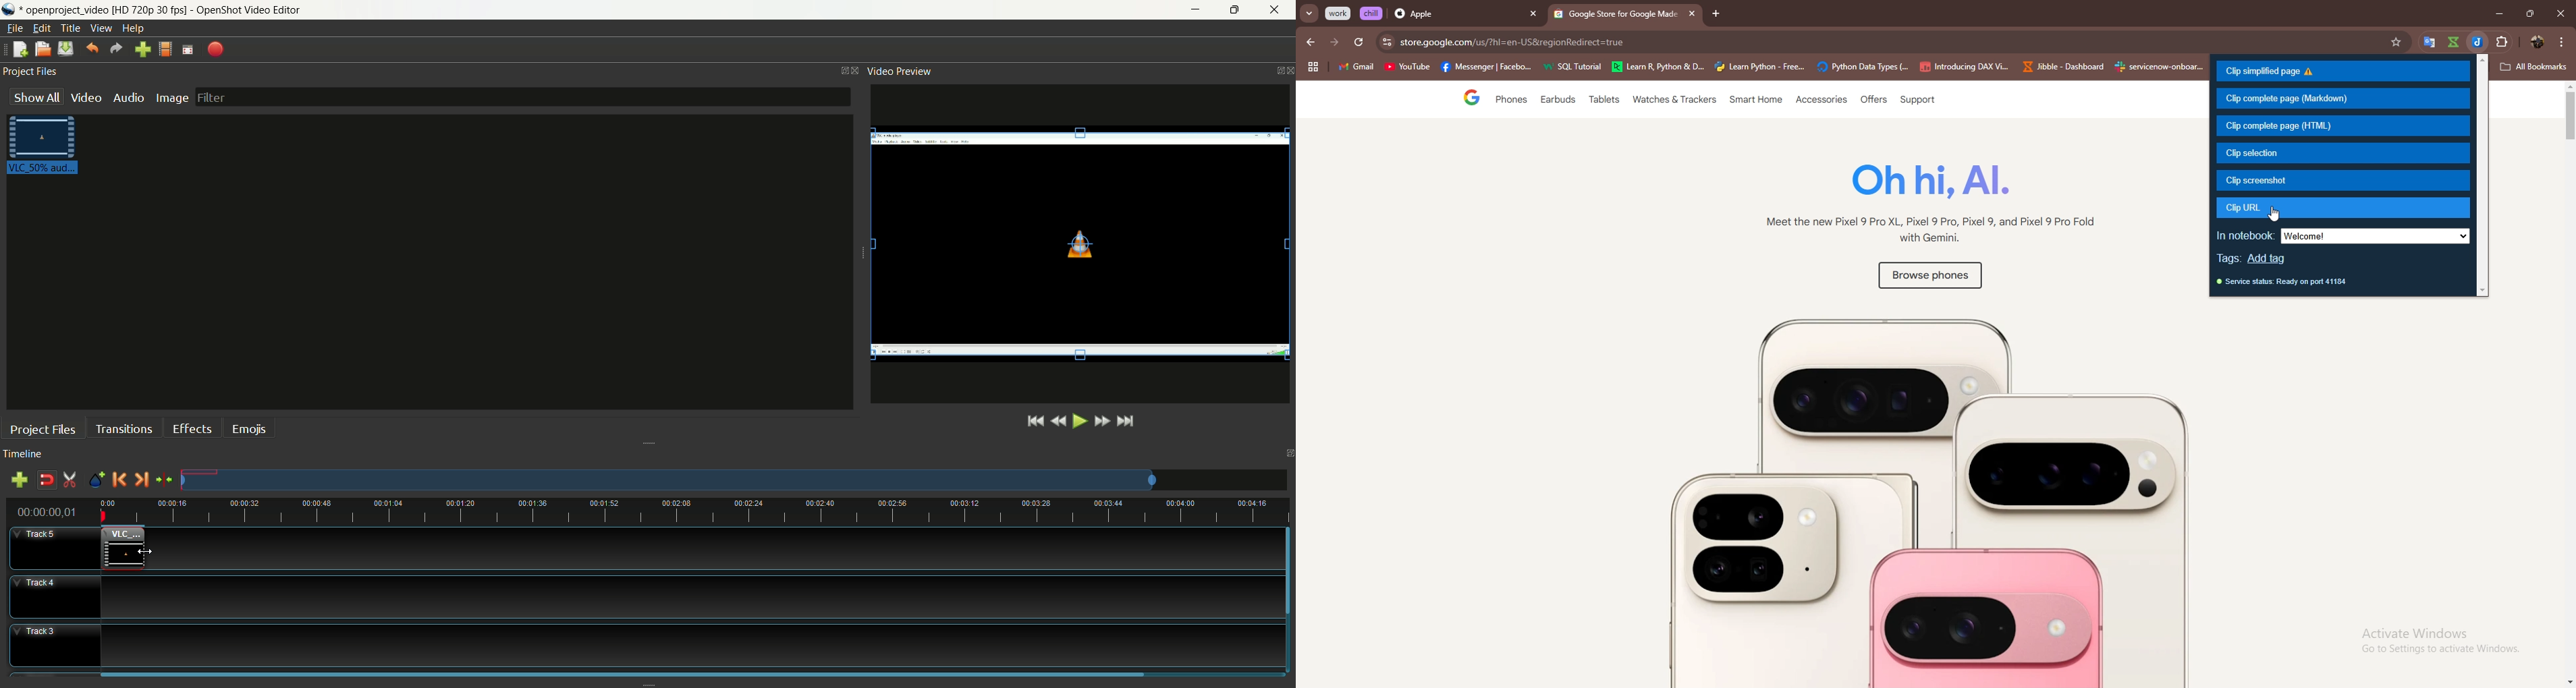 This screenshot has height=700, width=2576. I want to click on cursor, so click(2279, 213).